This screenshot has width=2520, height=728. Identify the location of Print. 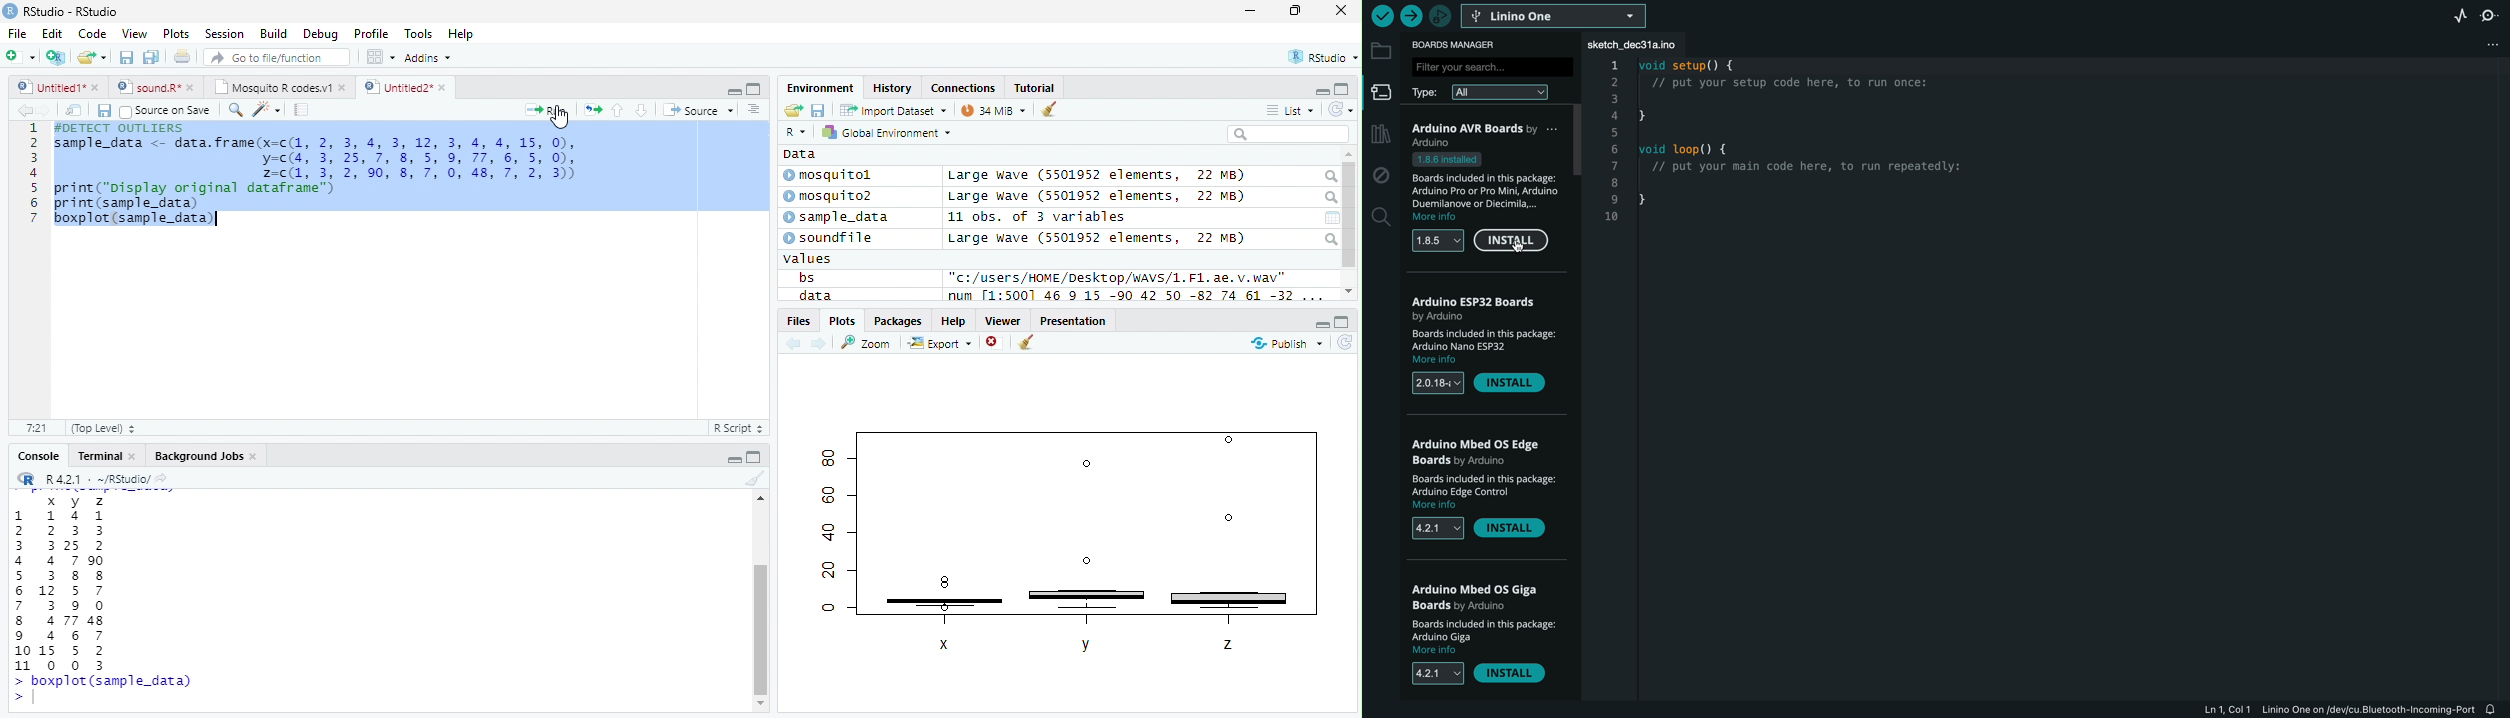
(183, 58).